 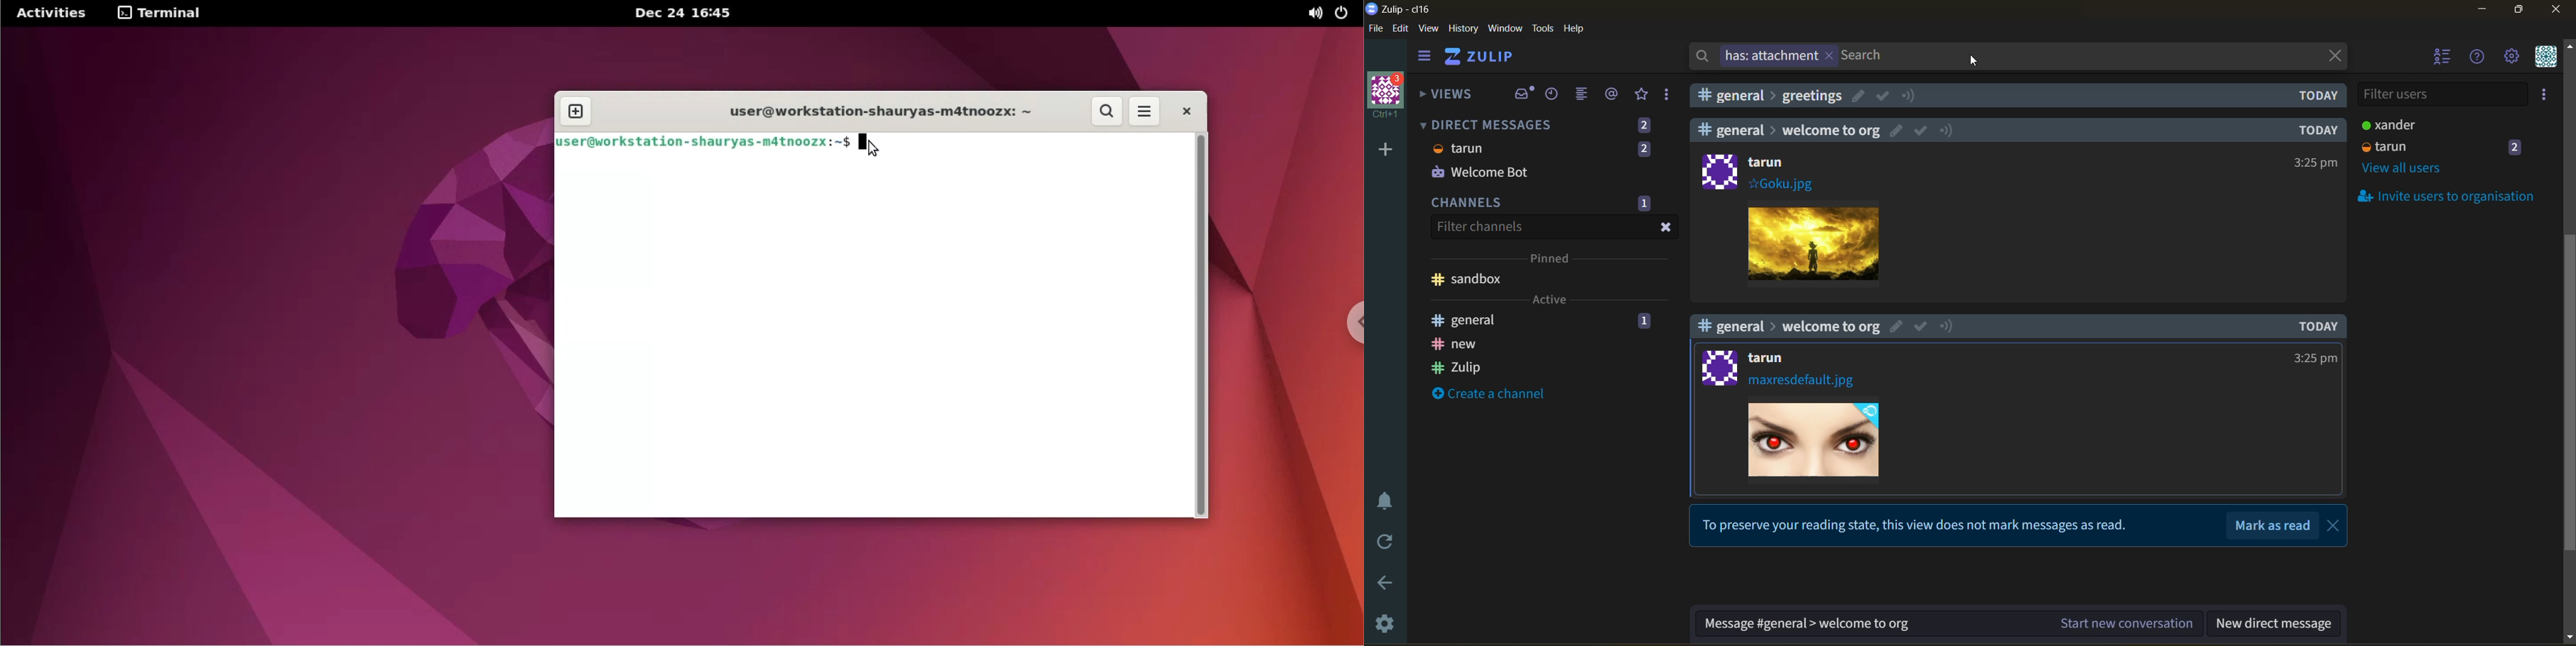 What do you see at coordinates (1459, 148) in the screenshot?
I see `tarun` at bounding box center [1459, 148].